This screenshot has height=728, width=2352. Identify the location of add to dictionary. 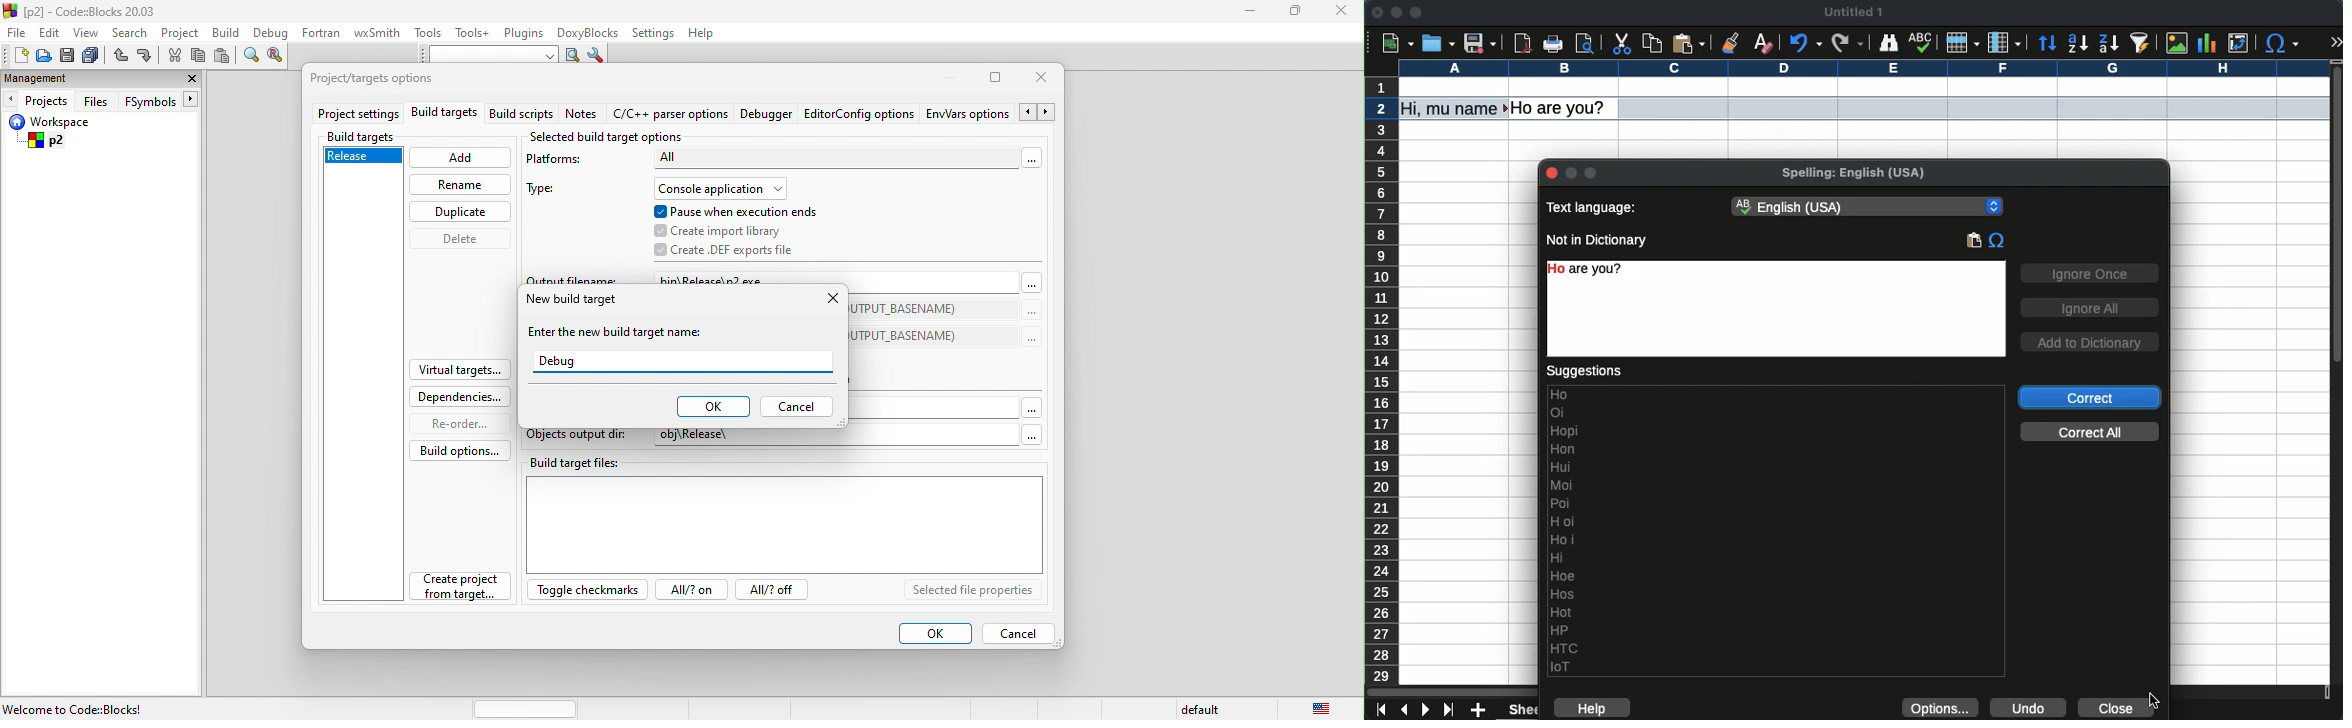
(2090, 342).